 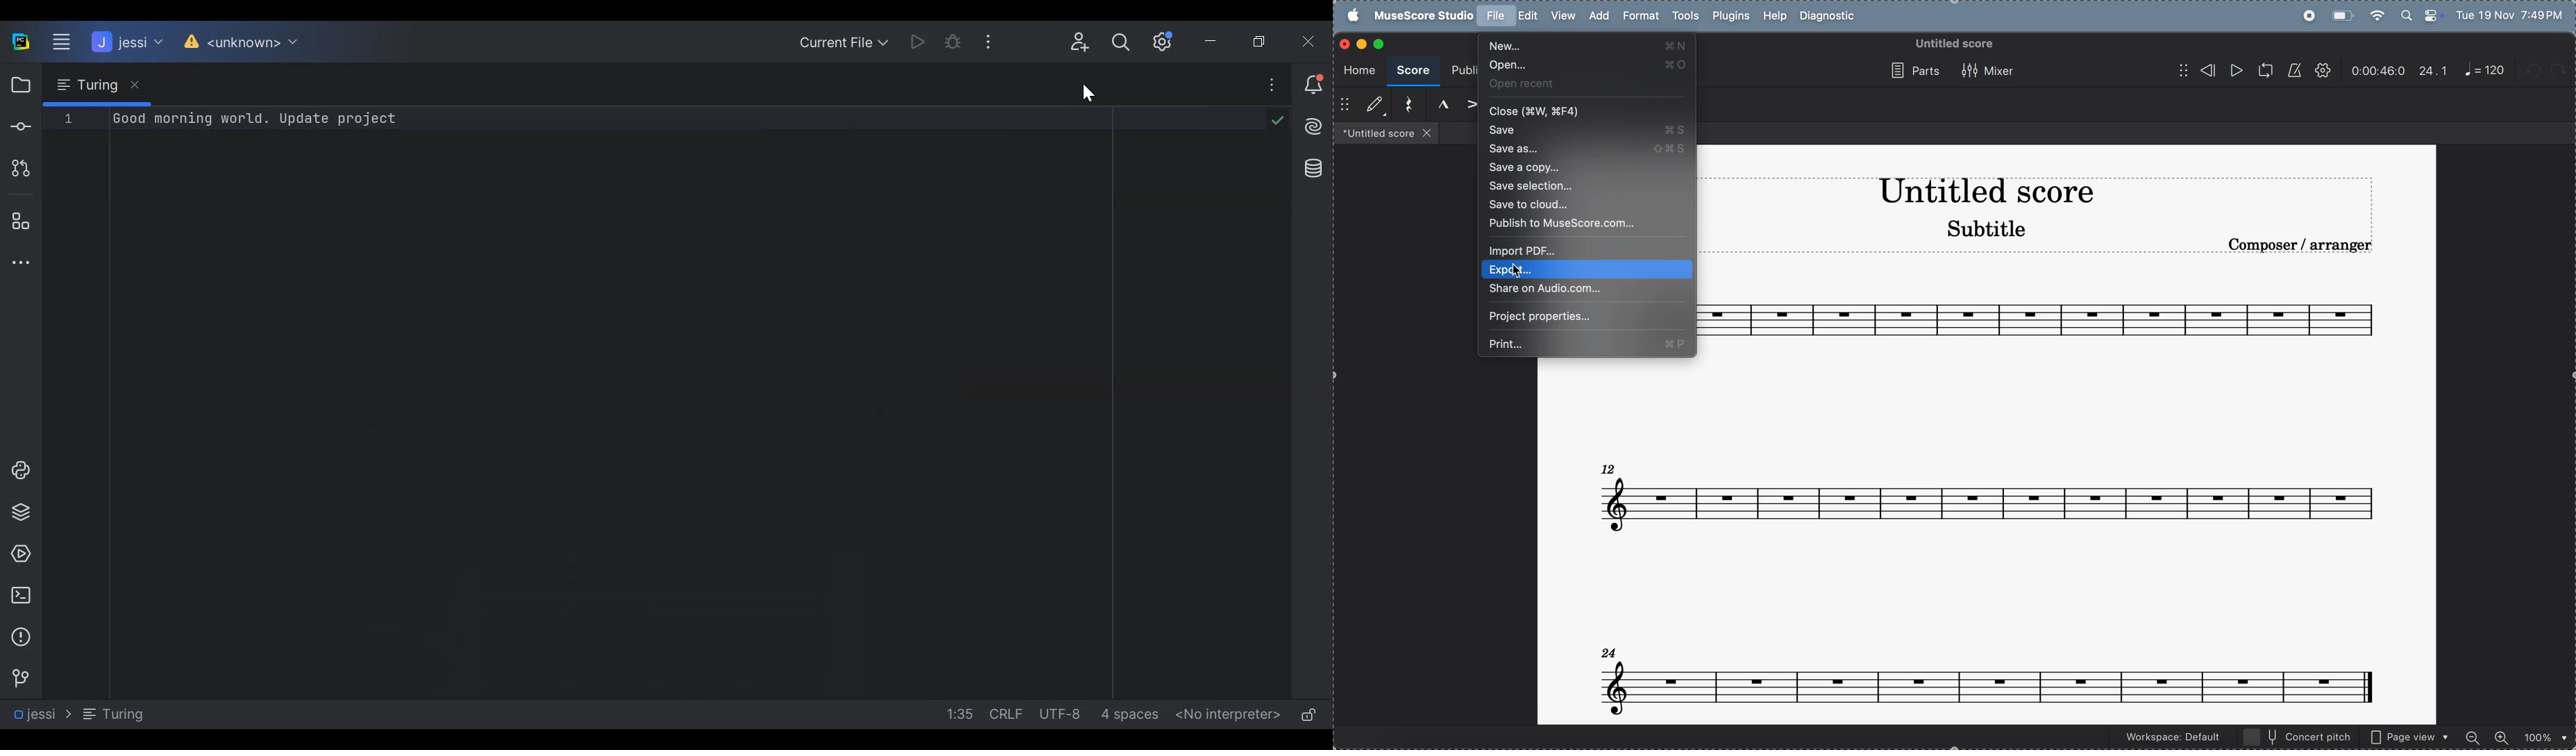 What do you see at coordinates (2262, 71) in the screenshot?
I see `loopback` at bounding box center [2262, 71].